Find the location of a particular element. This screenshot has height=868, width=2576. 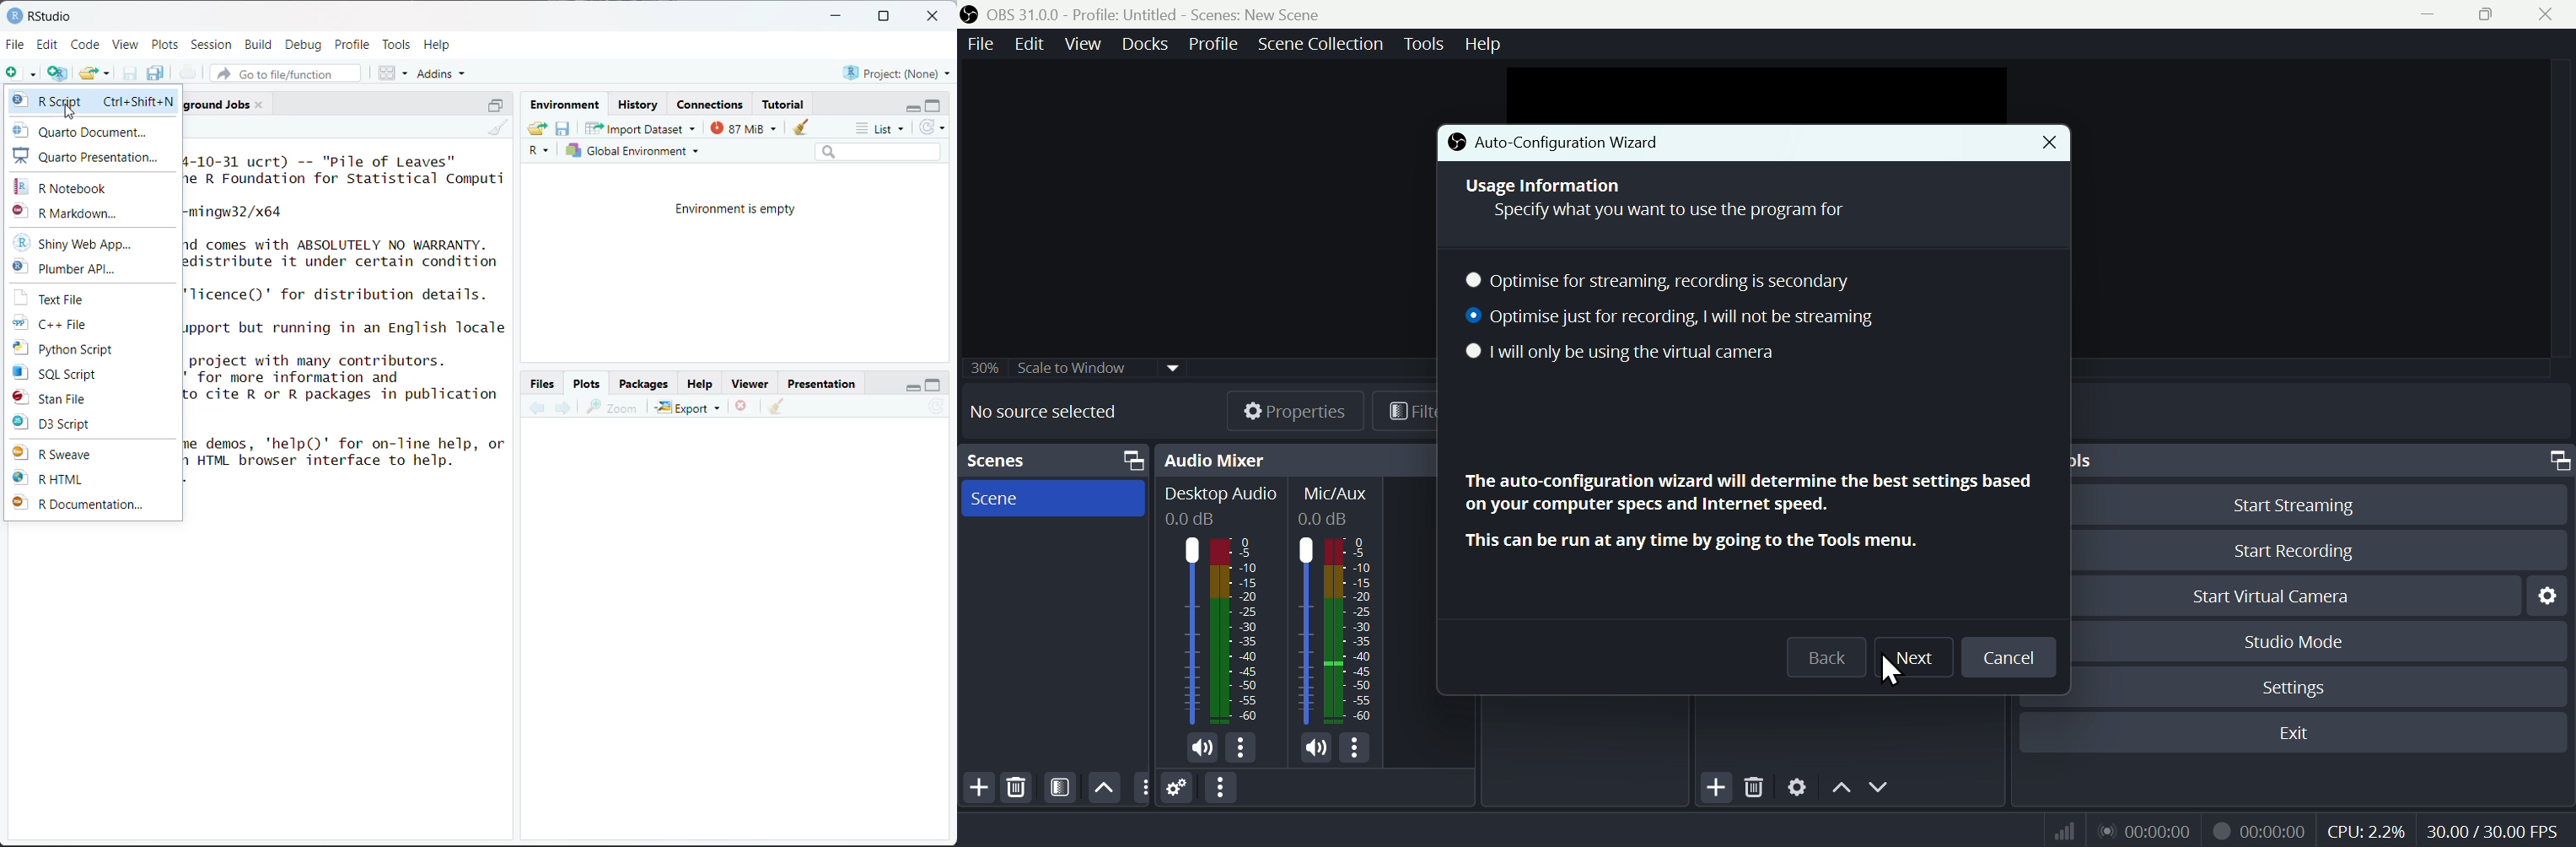

minimize is located at coordinates (910, 106).